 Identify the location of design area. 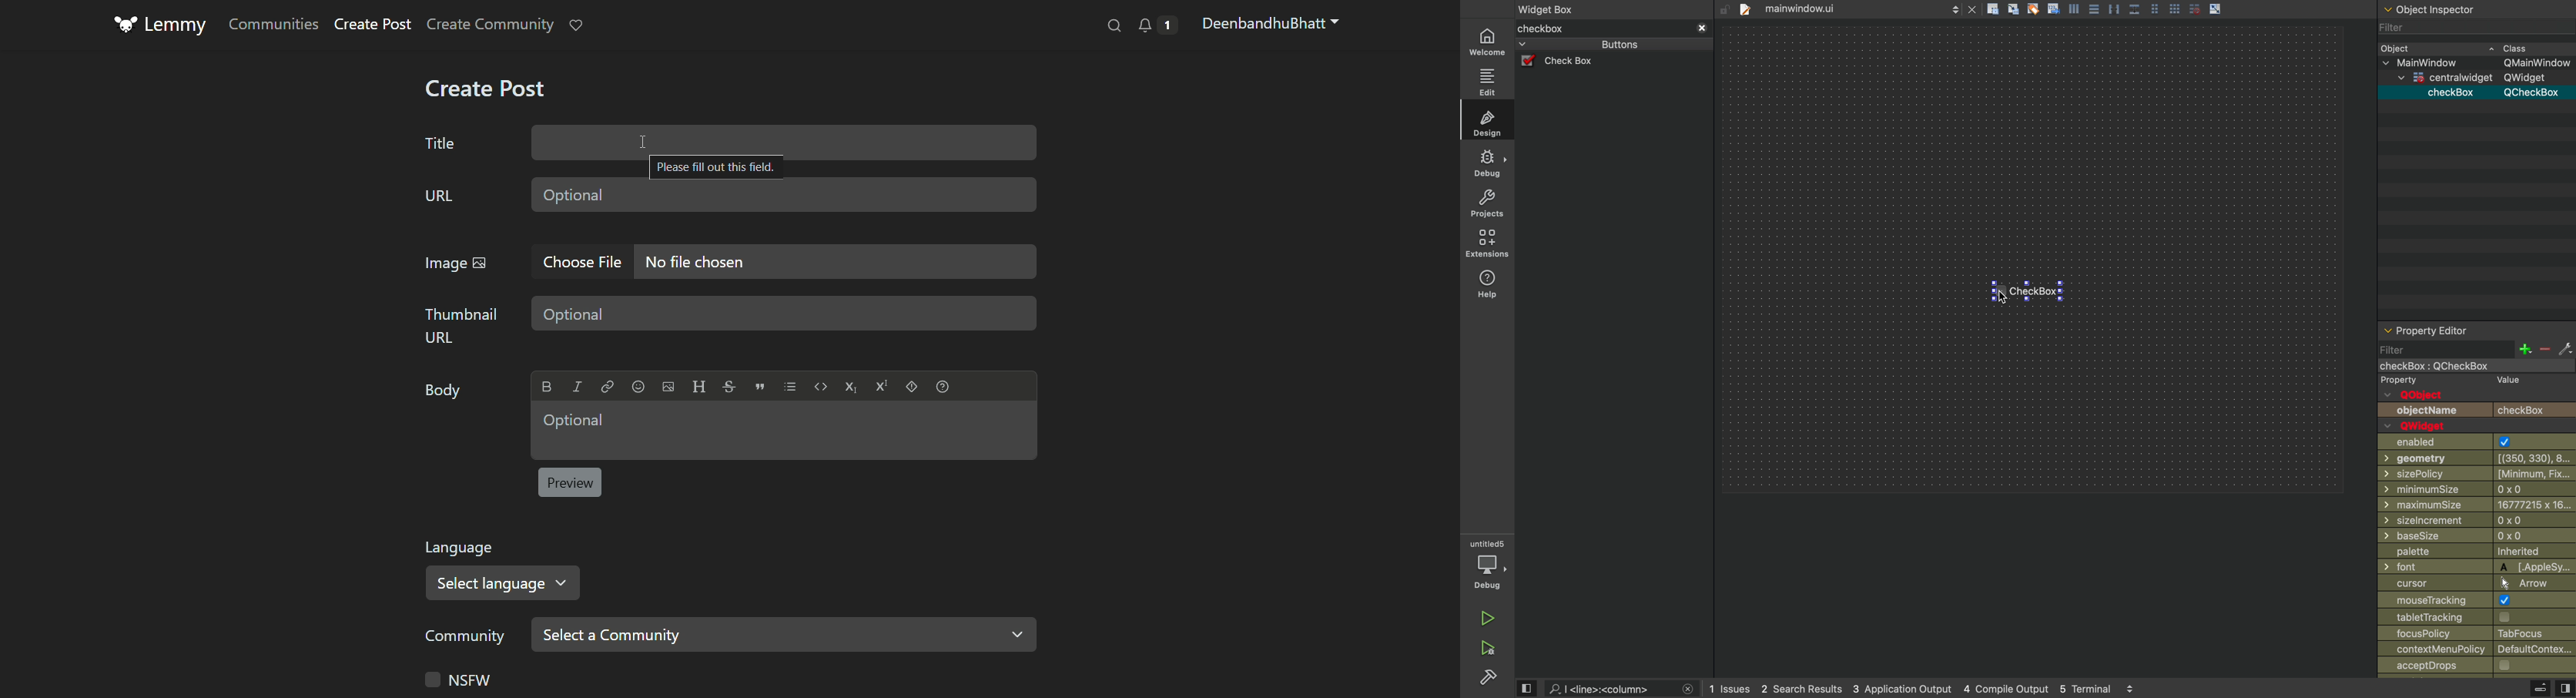
(2032, 259).